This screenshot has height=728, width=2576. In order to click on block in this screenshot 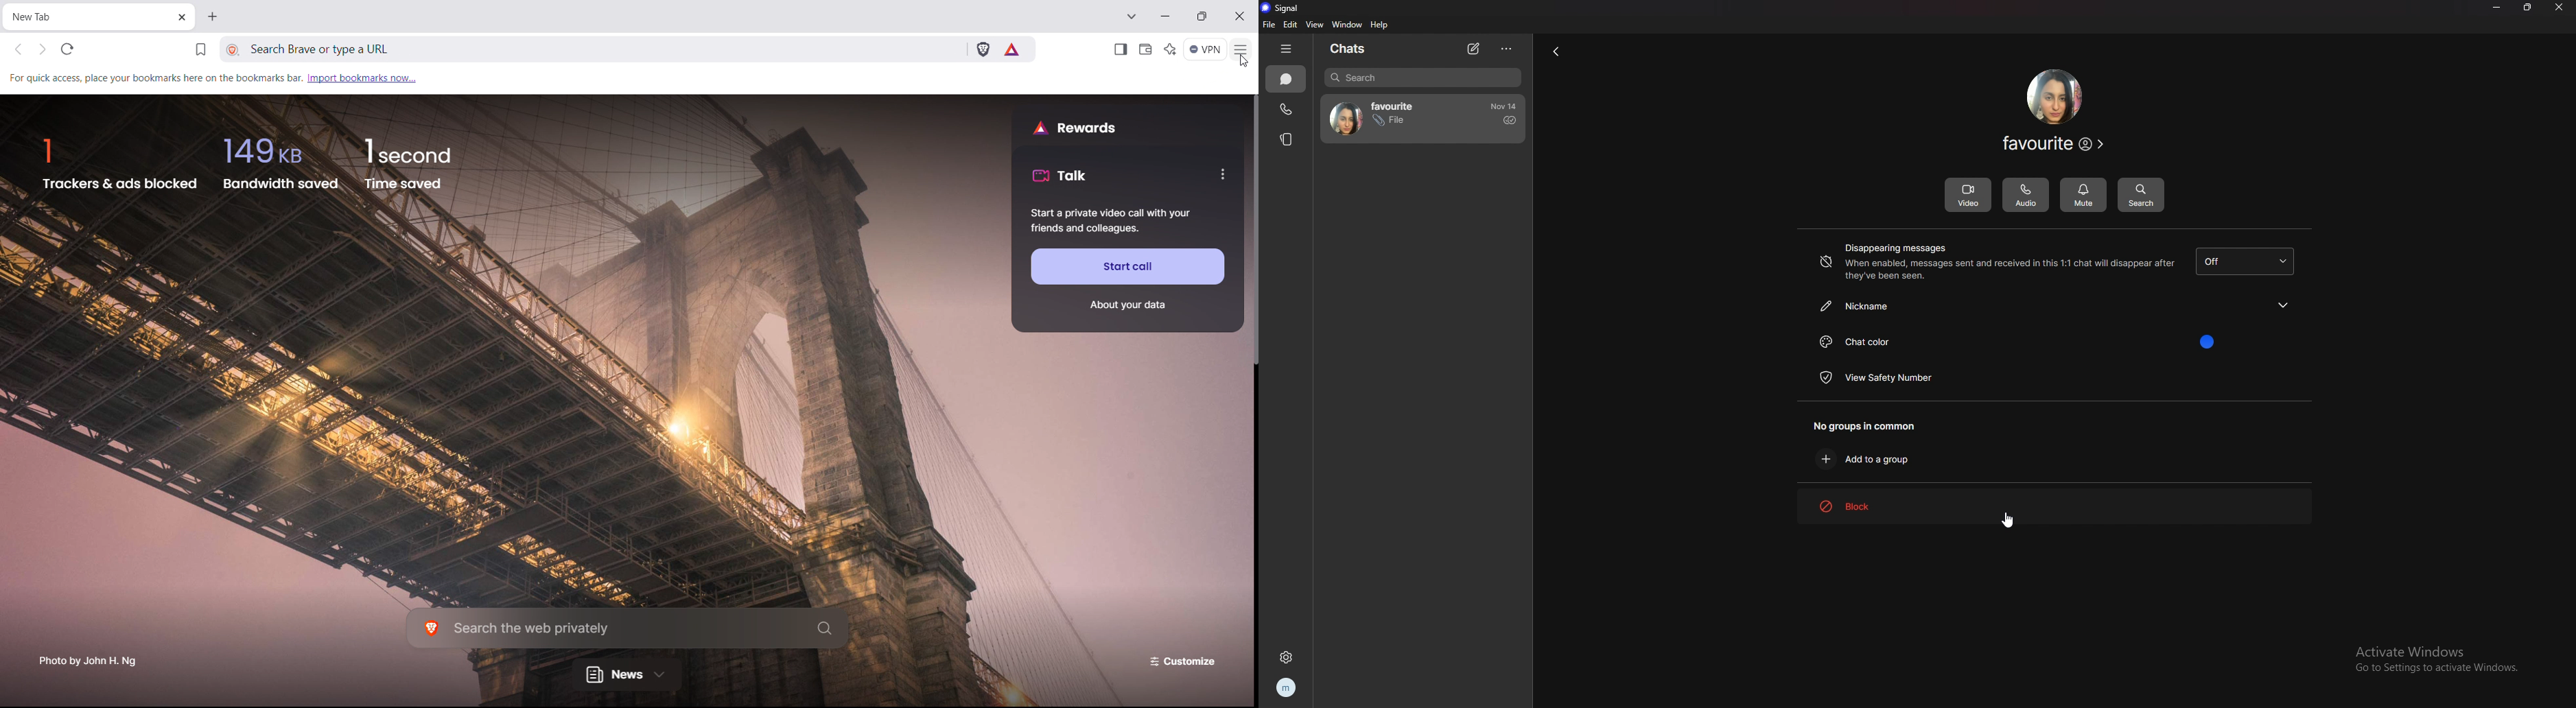, I will do `click(1864, 506)`.